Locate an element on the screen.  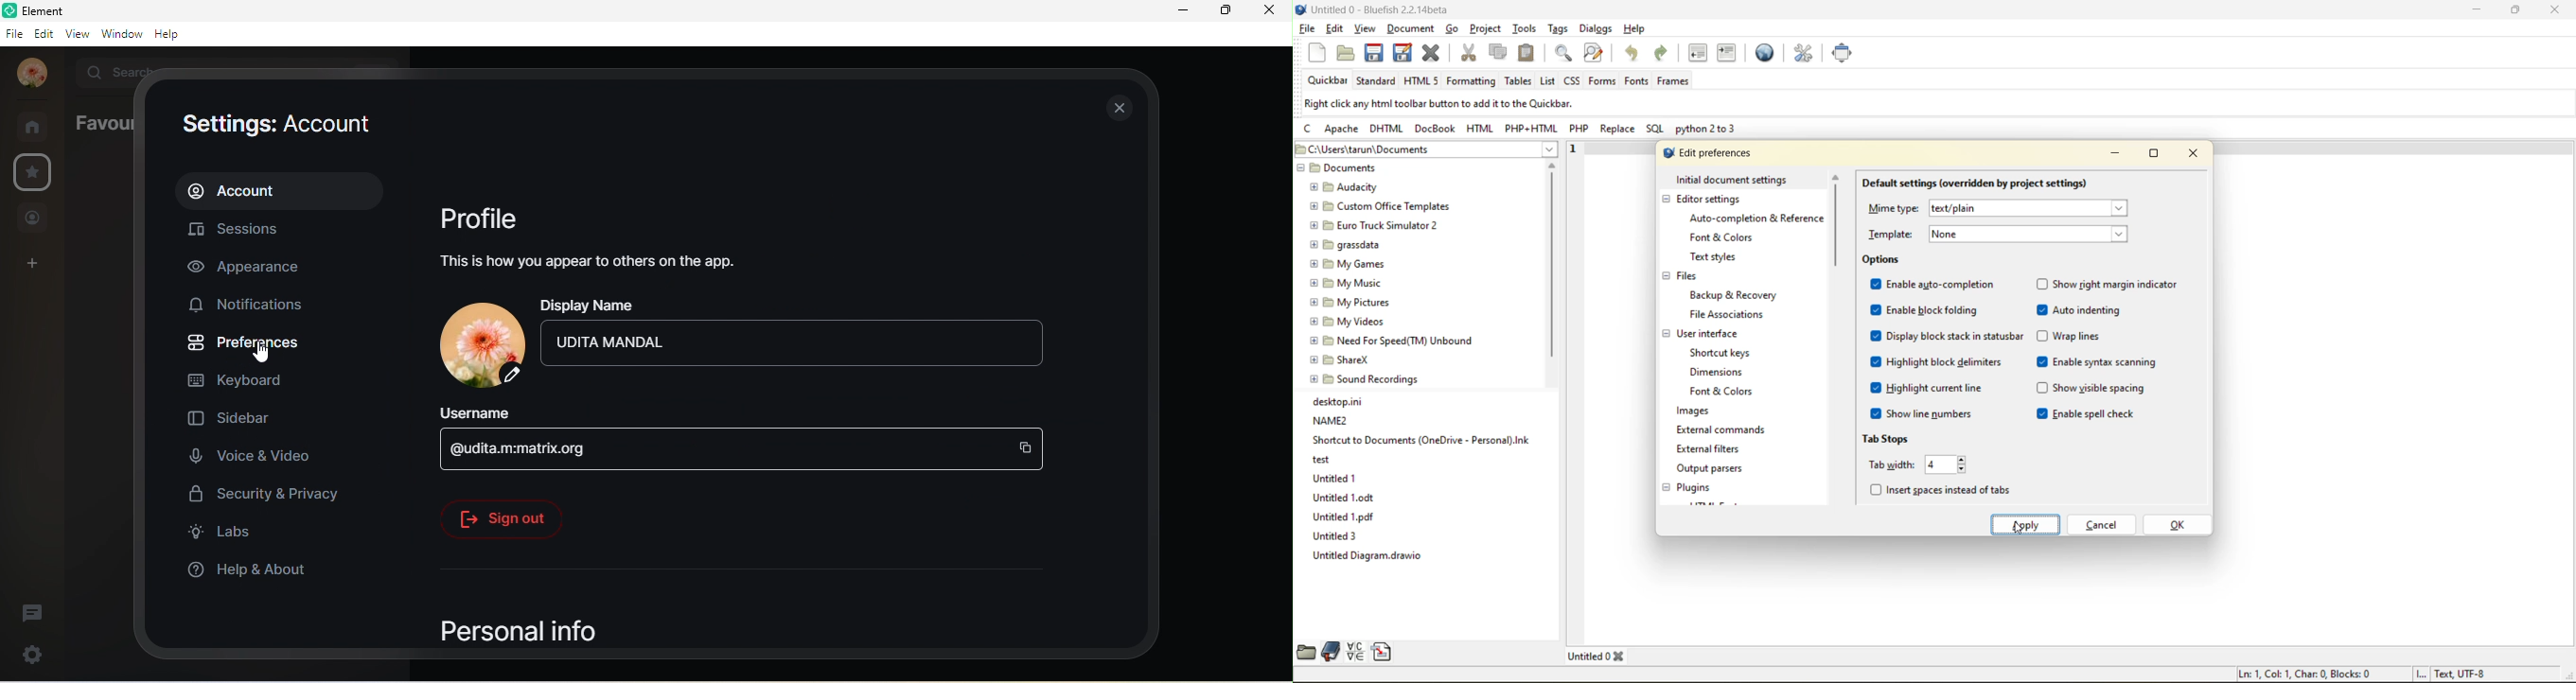
save all is located at coordinates (1402, 51).